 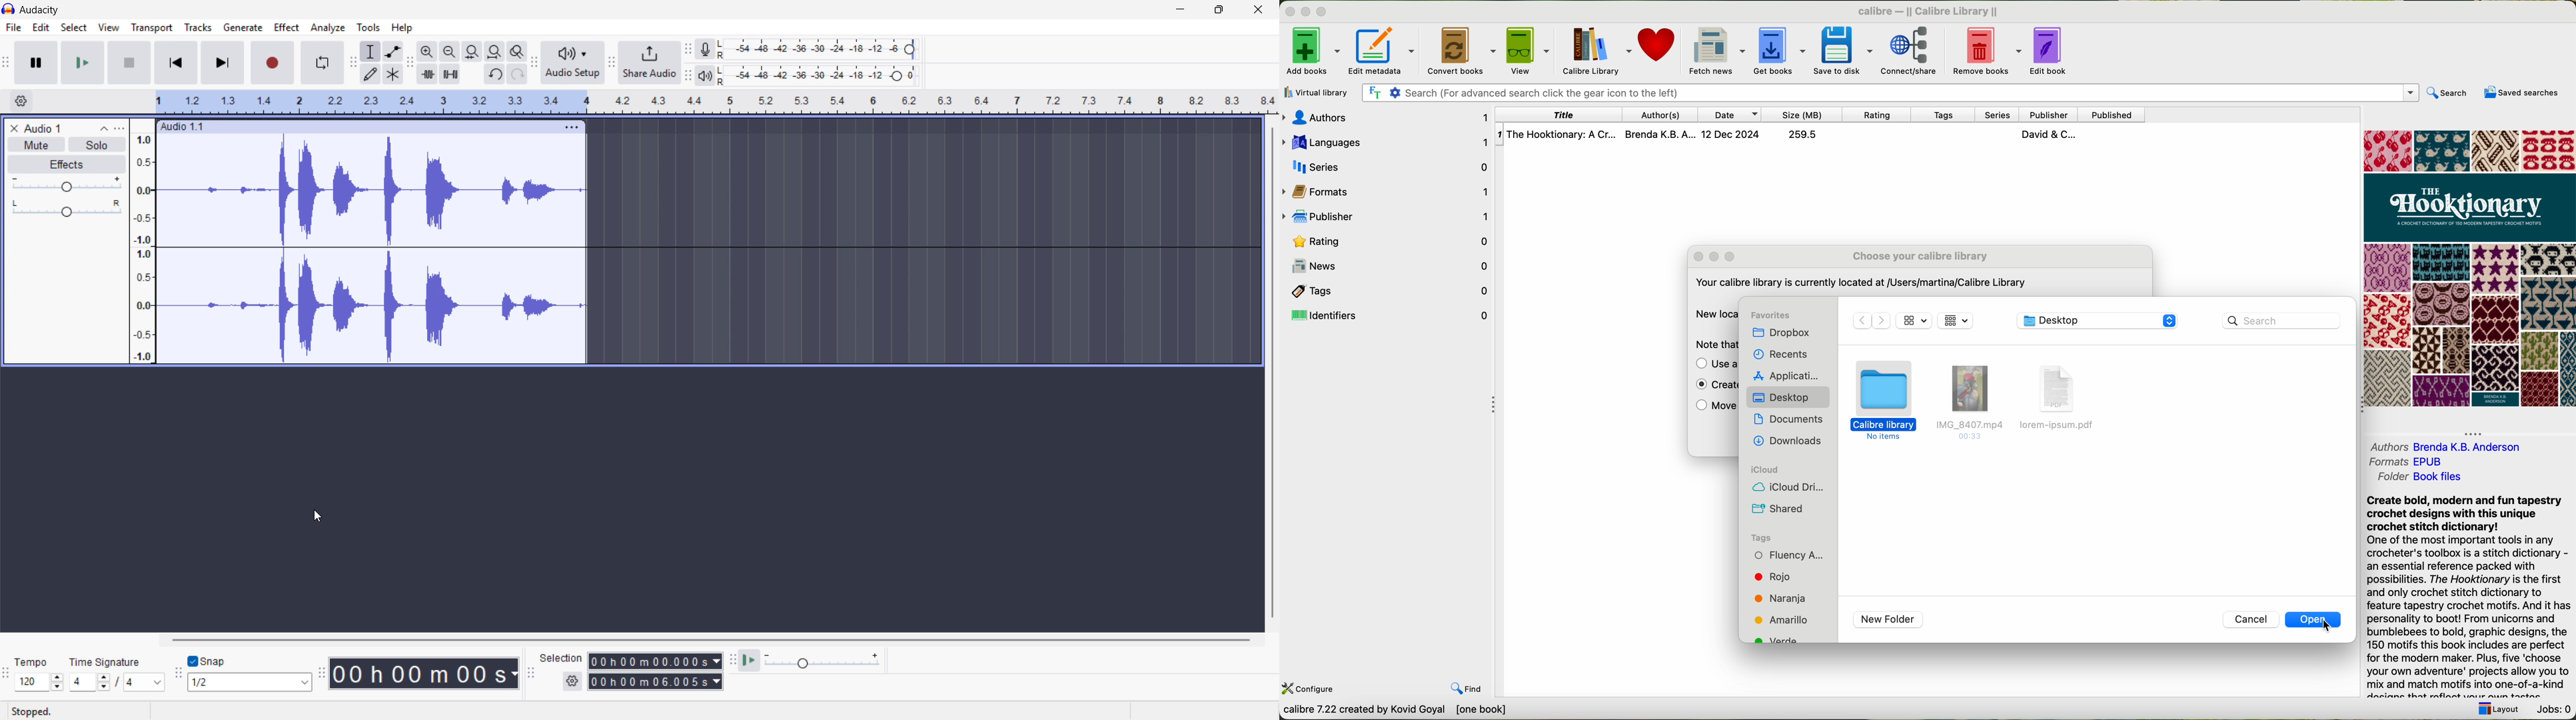 What do you see at coordinates (104, 129) in the screenshot?
I see `Collapse ` at bounding box center [104, 129].